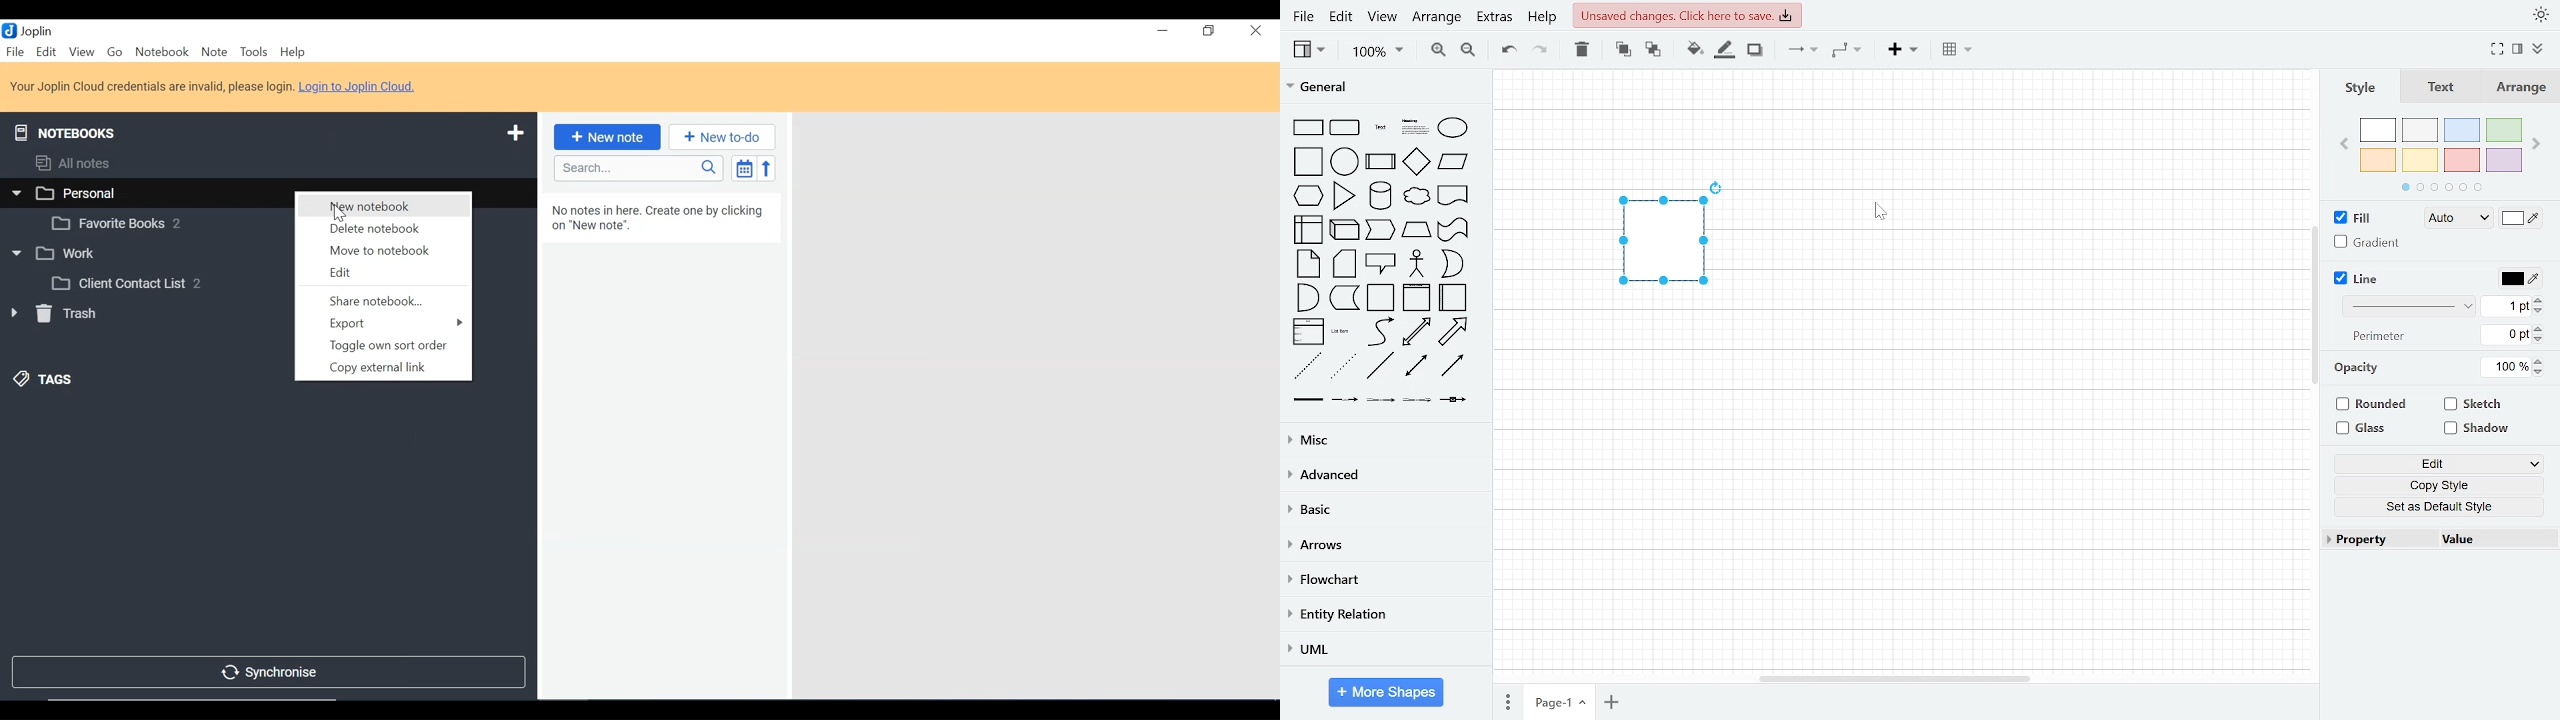  What do you see at coordinates (766, 168) in the screenshot?
I see `Reverse Order` at bounding box center [766, 168].